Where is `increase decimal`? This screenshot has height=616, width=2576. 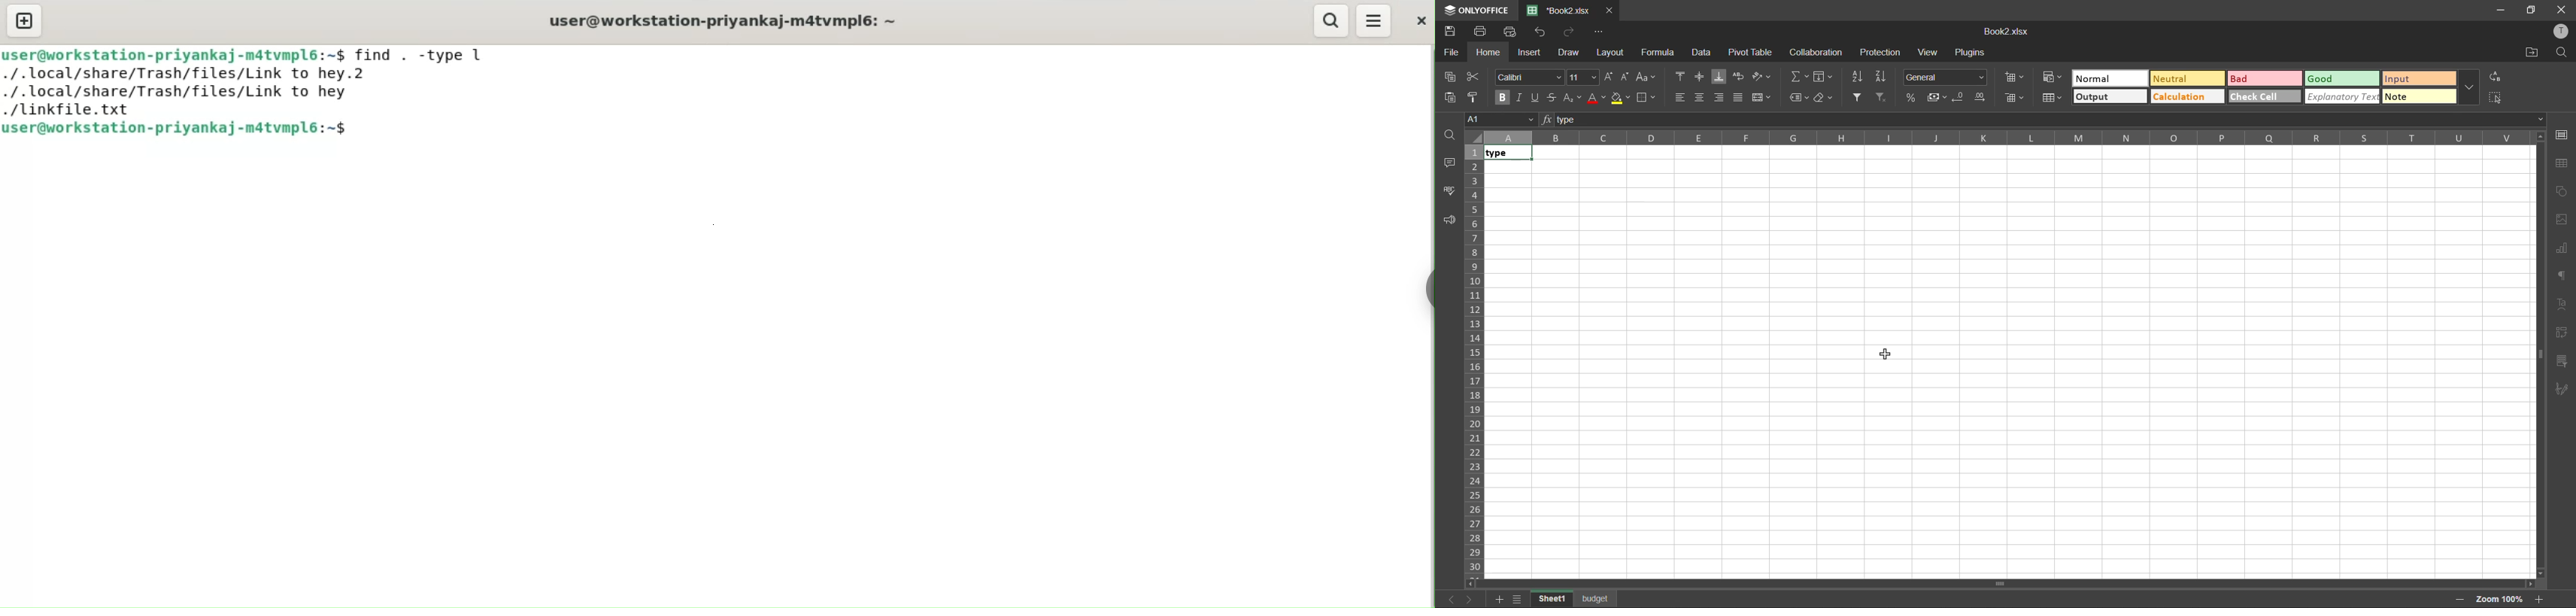 increase decimal is located at coordinates (1982, 96).